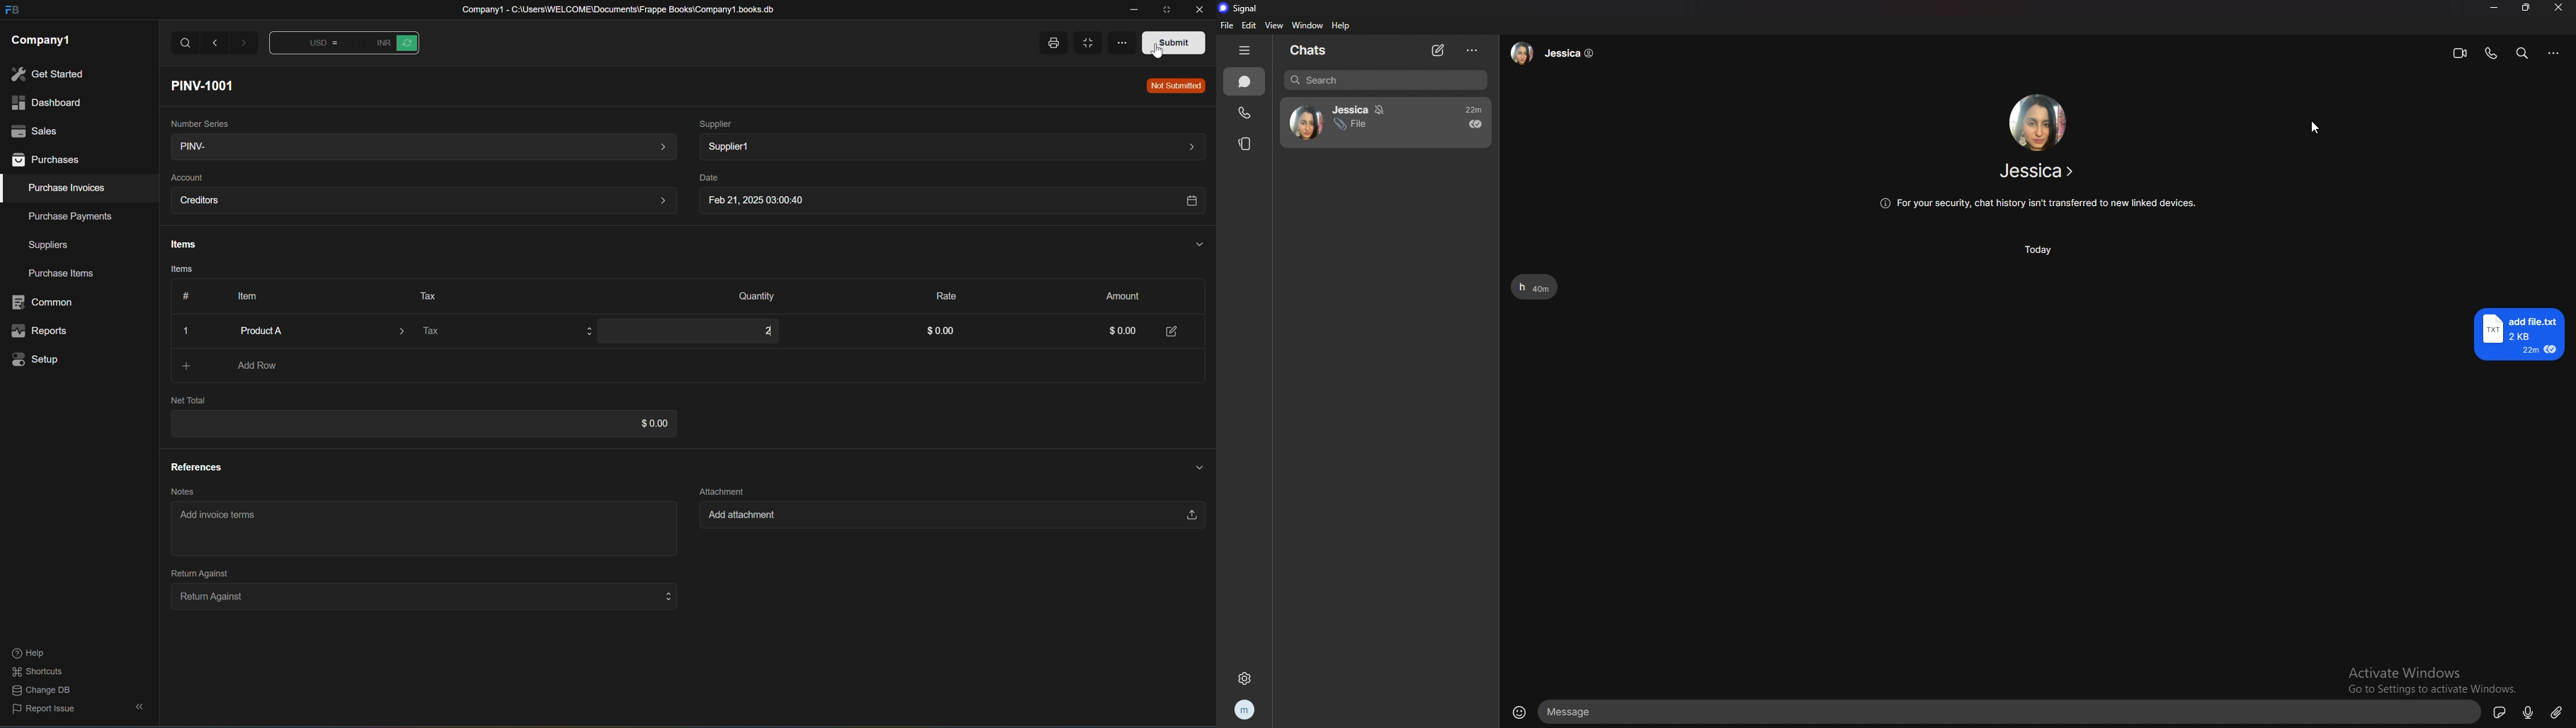 The width and height of the screenshot is (2576, 728). I want to click on change DB, so click(38, 691).